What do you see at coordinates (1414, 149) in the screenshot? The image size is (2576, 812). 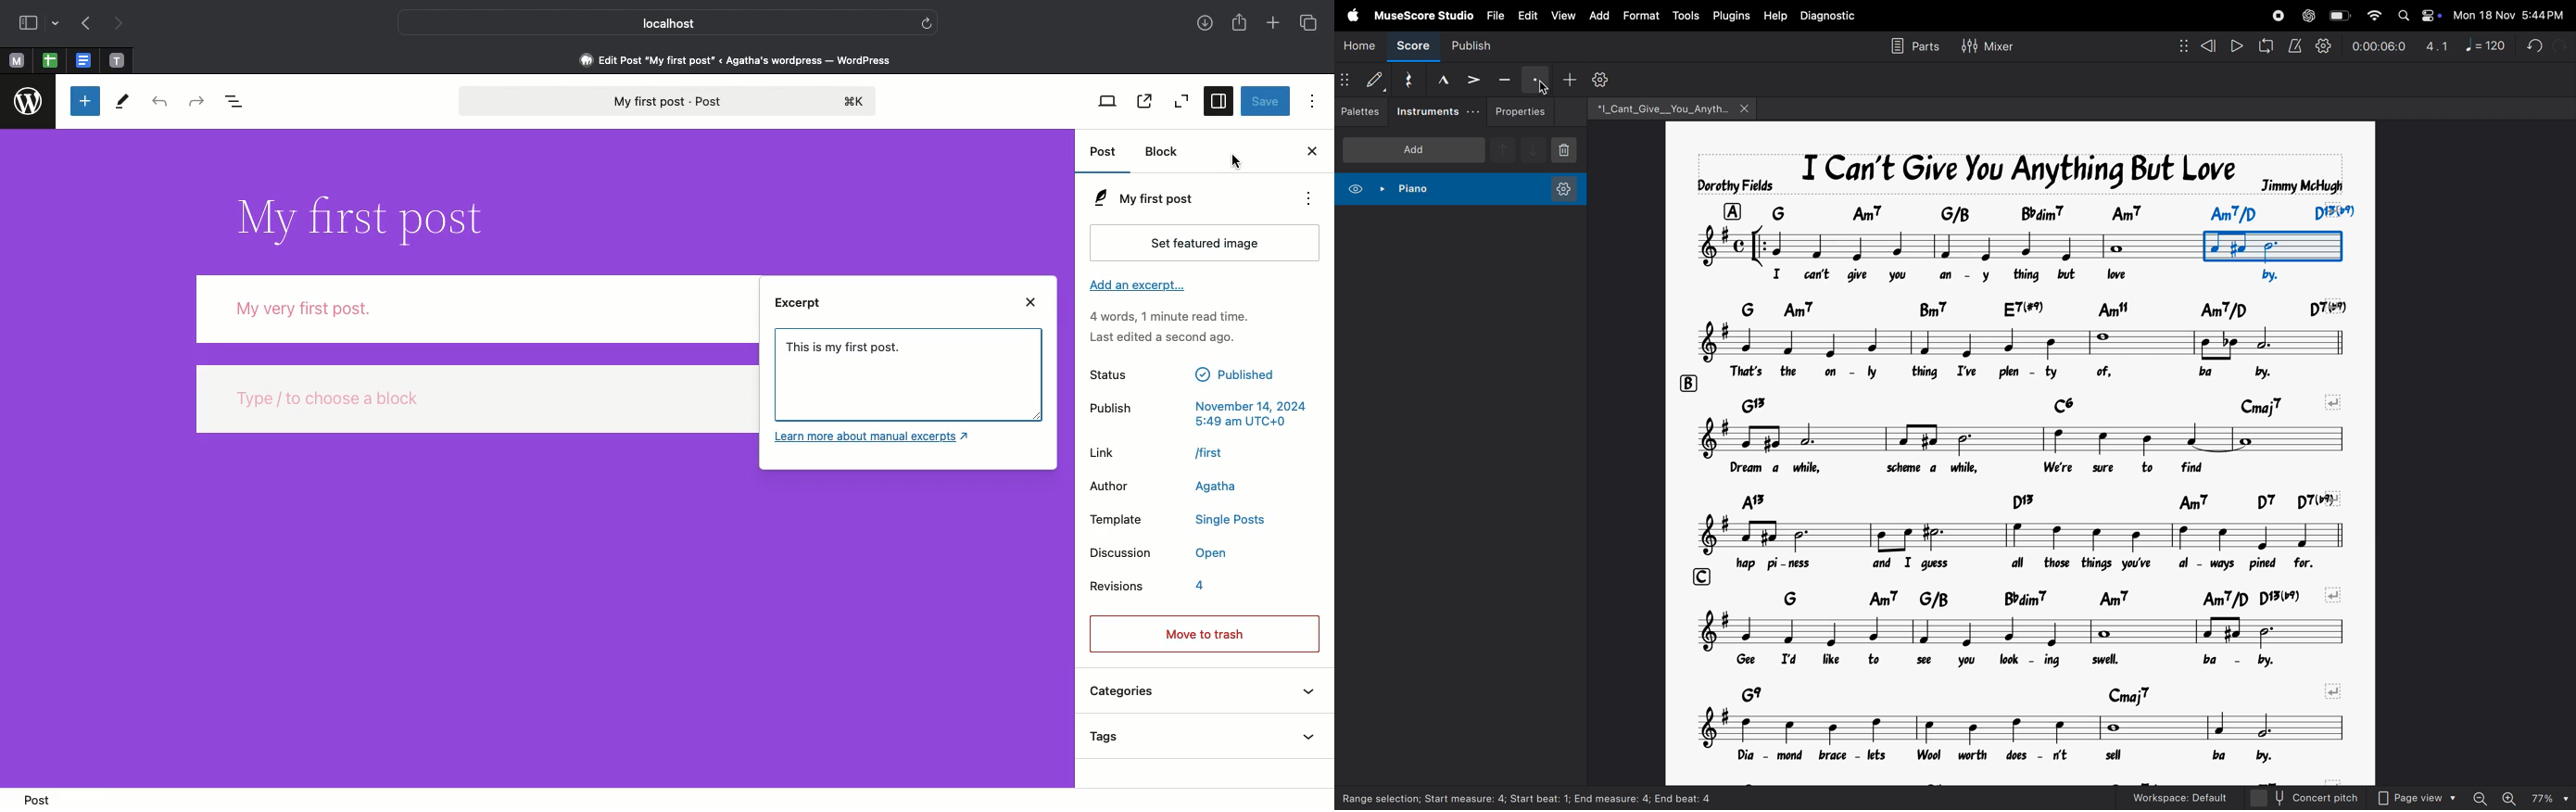 I see `add` at bounding box center [1414, 149].